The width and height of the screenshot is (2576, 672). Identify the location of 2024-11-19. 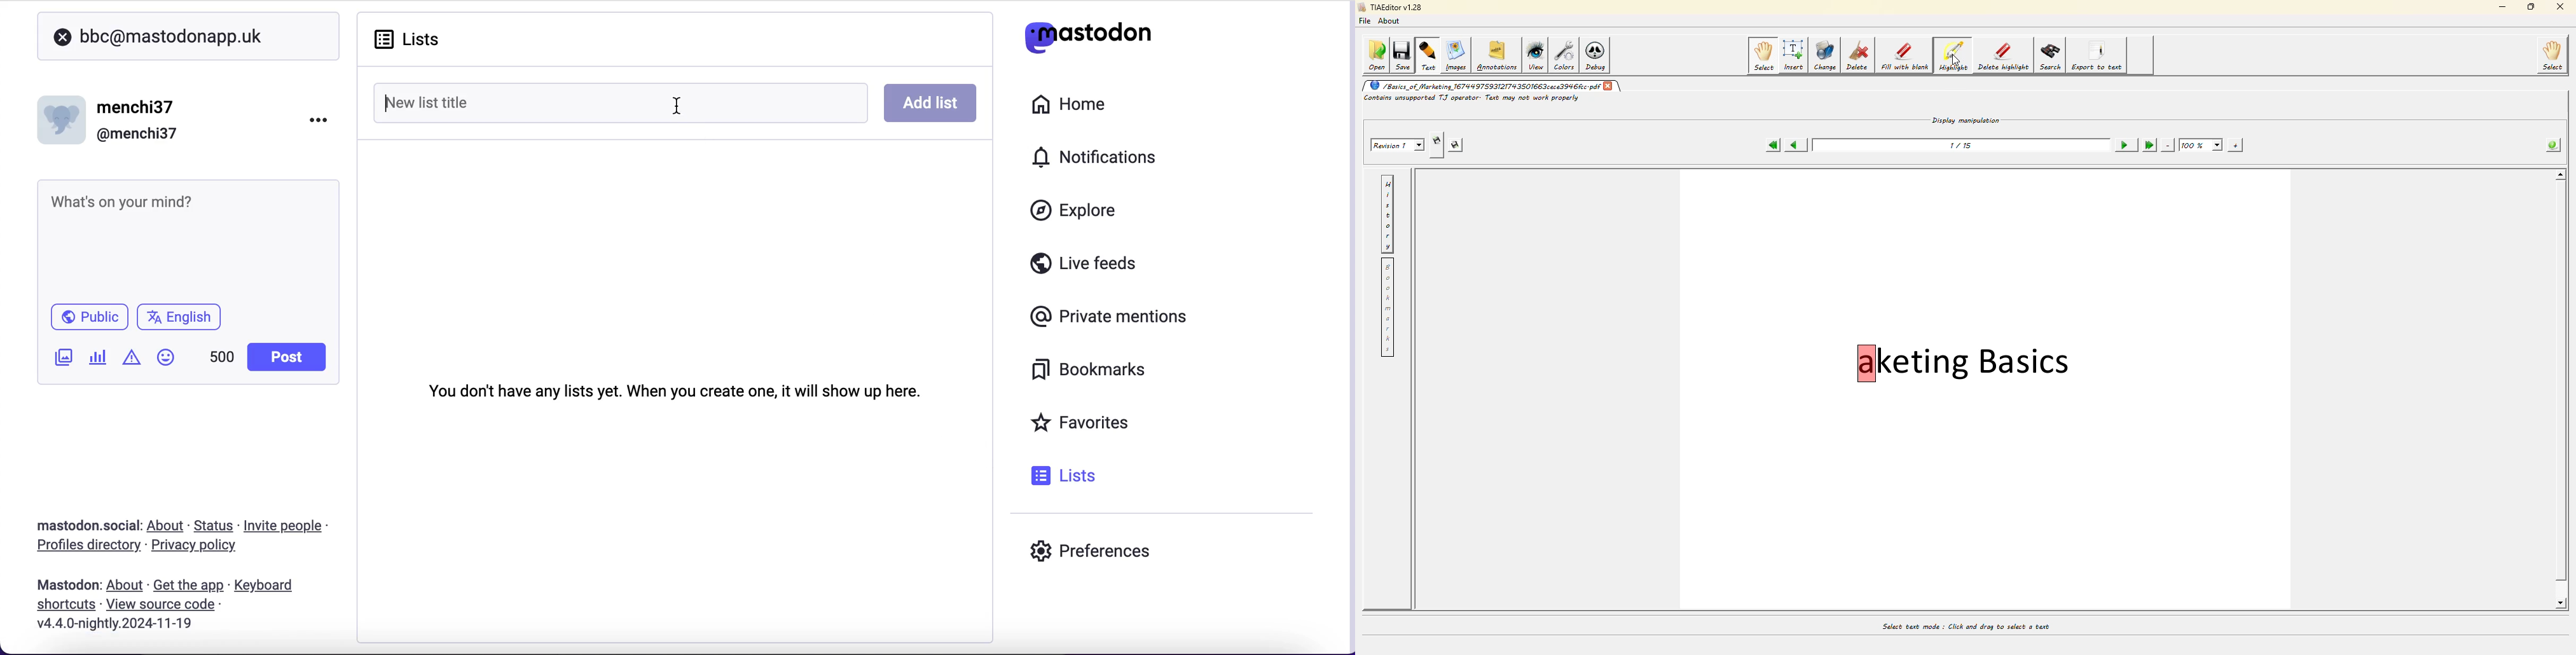
(123, 623).